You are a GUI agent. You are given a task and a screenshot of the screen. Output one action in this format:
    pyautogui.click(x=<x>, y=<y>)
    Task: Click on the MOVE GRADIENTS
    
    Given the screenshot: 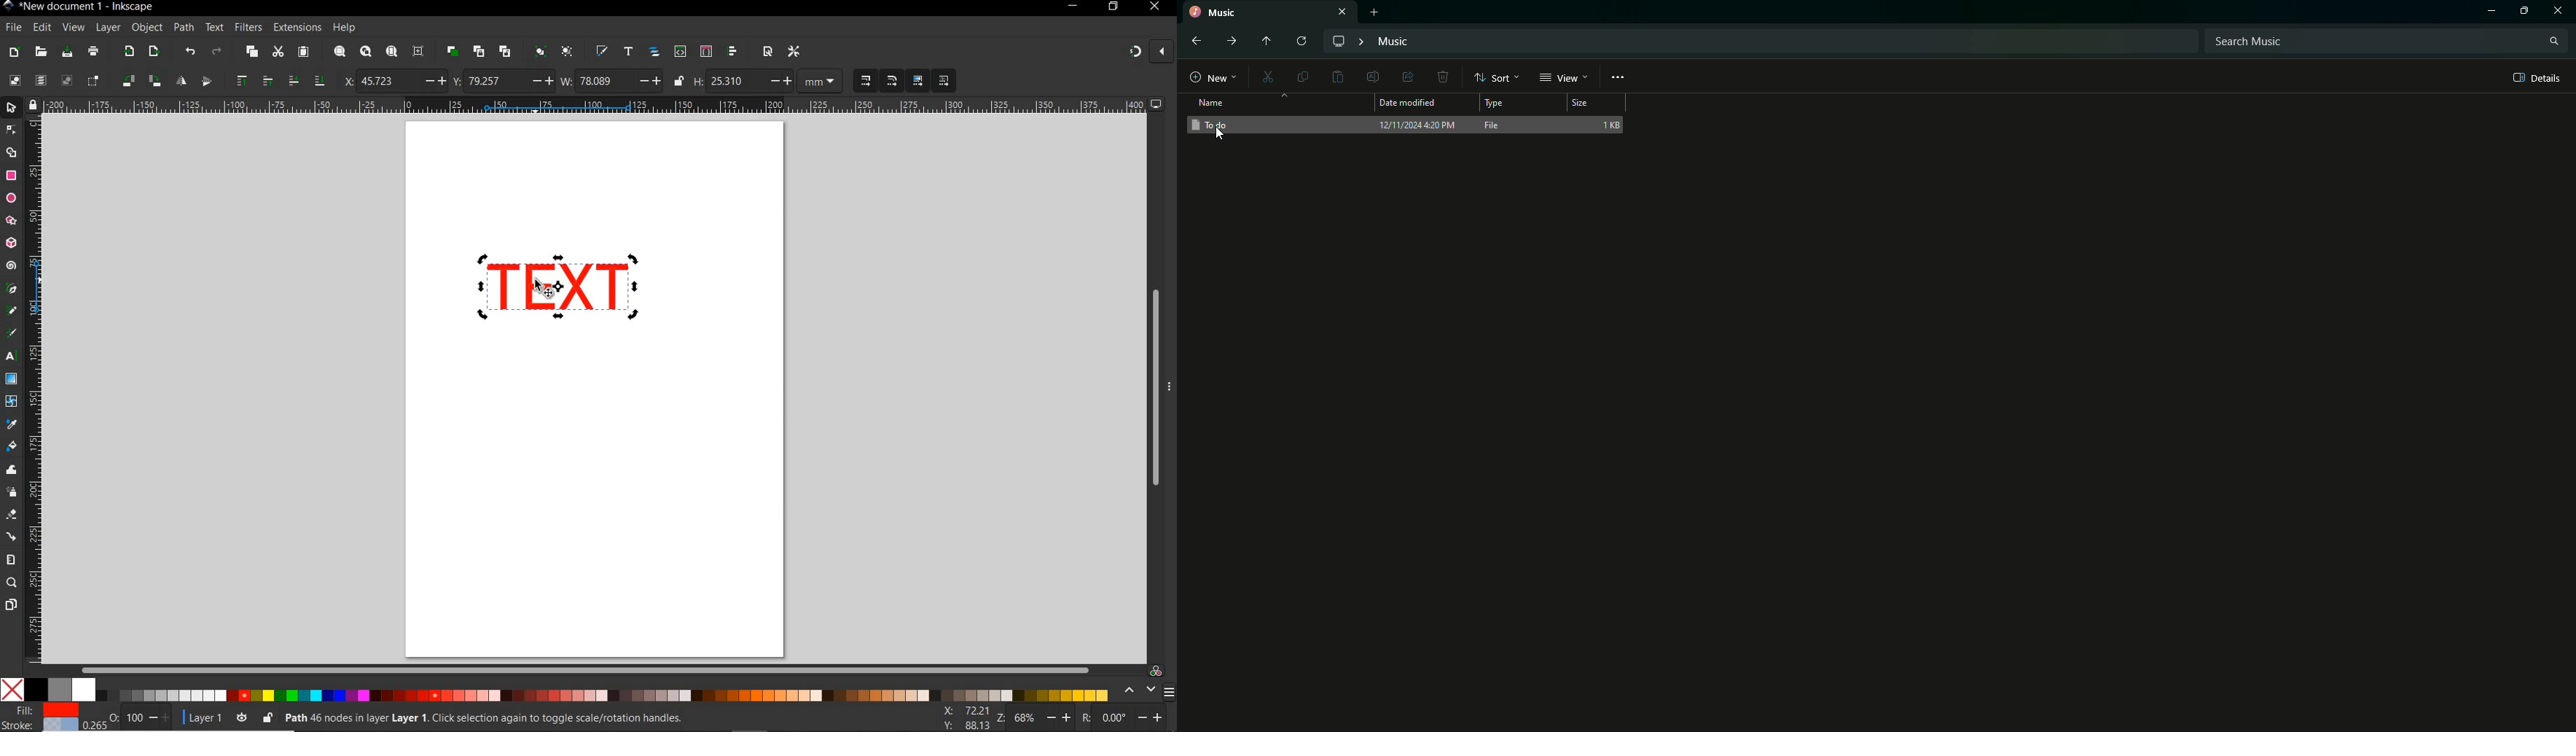 What is the action you would take?
    pyautogui.click(x=918, y=81)
    